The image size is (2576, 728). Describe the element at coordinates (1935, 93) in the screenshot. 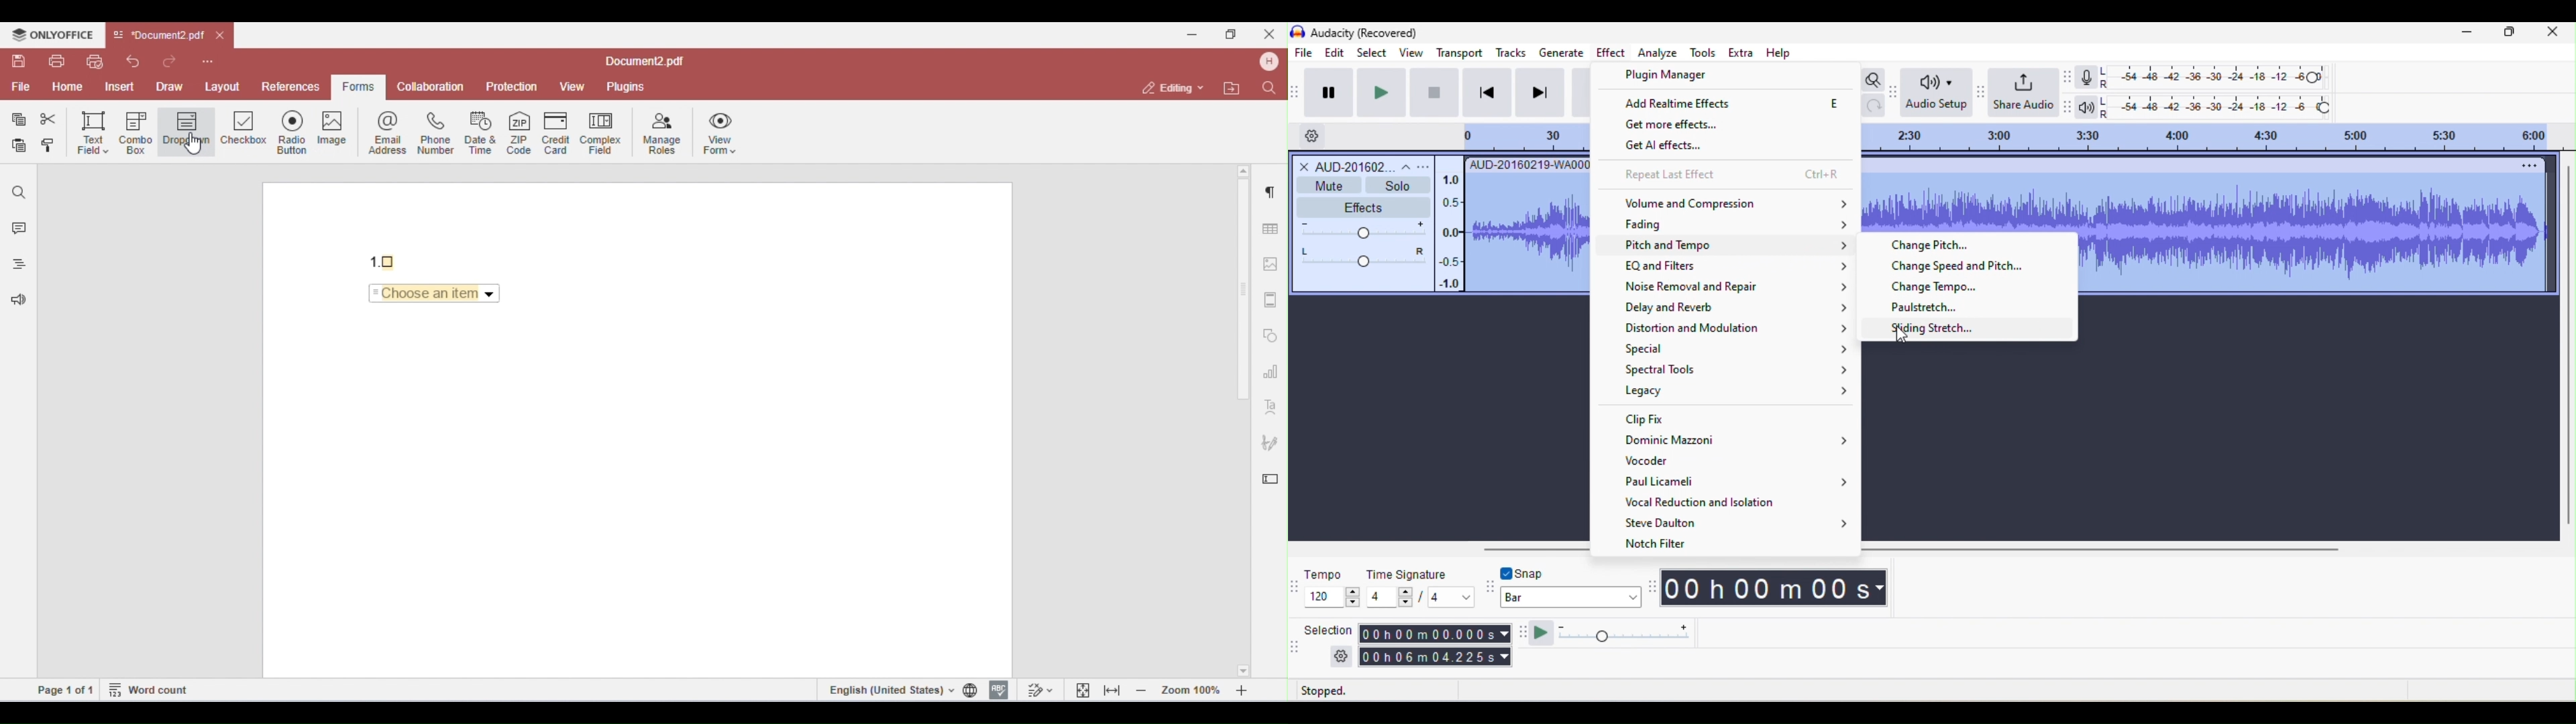

I see `audio setup` at that location.